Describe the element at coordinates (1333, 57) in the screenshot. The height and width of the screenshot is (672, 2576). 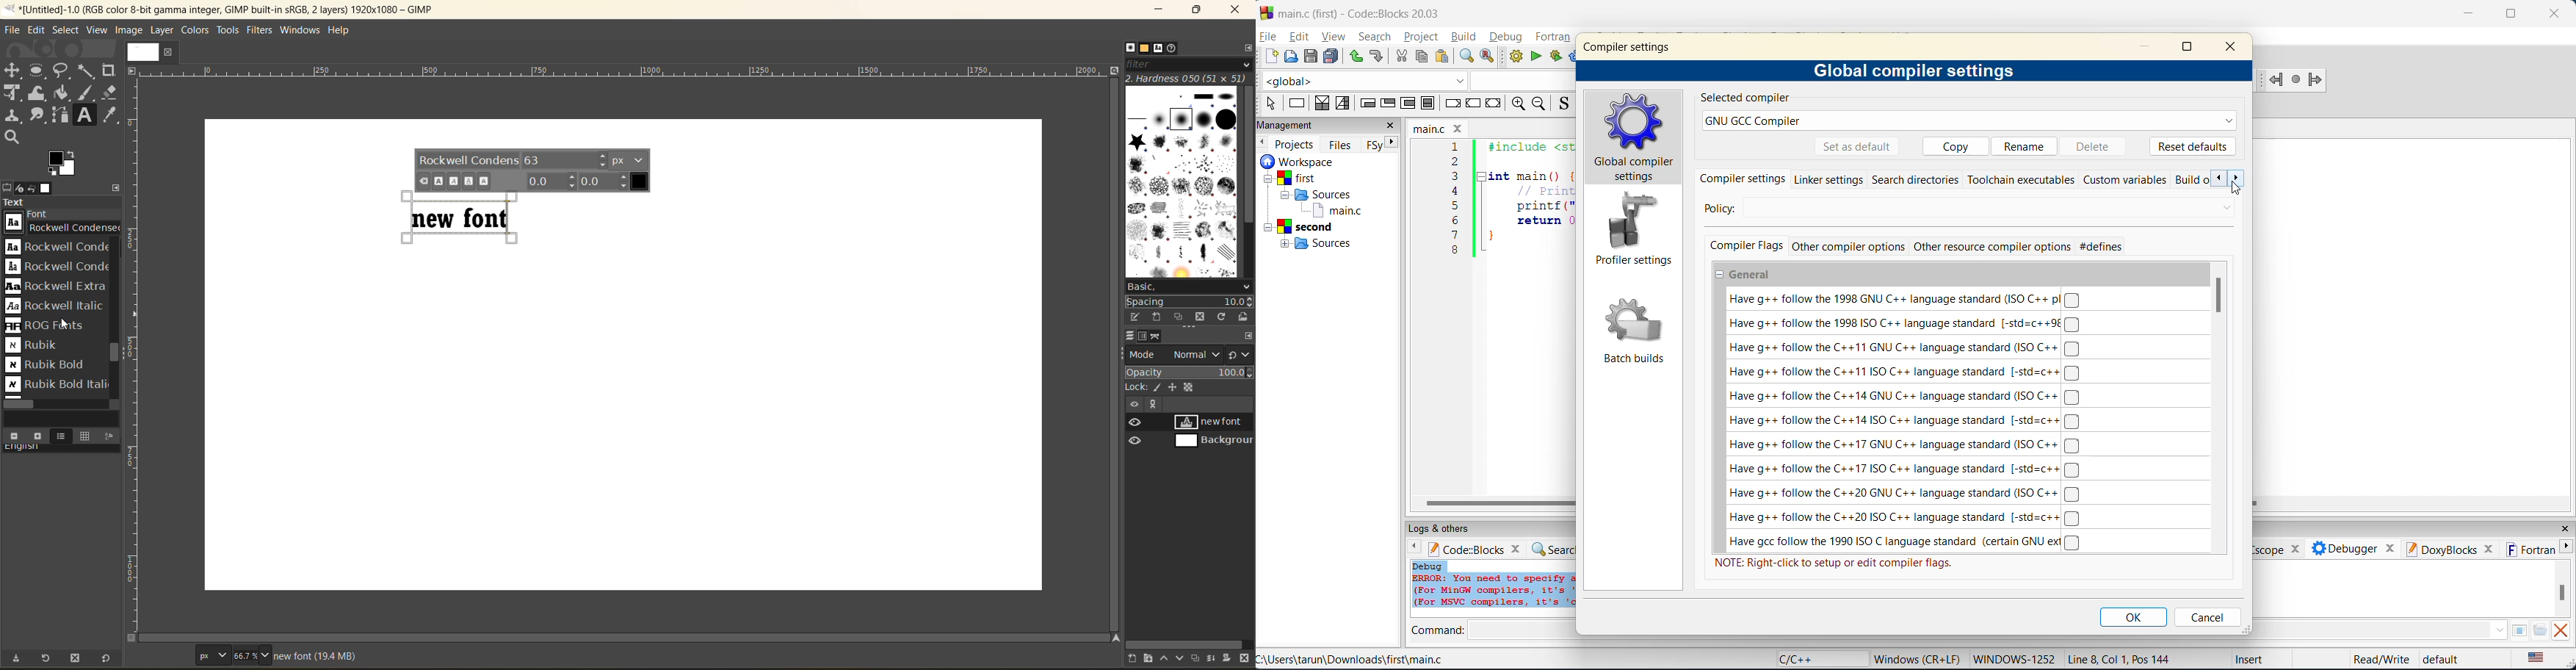
I see `save everything` at that location.